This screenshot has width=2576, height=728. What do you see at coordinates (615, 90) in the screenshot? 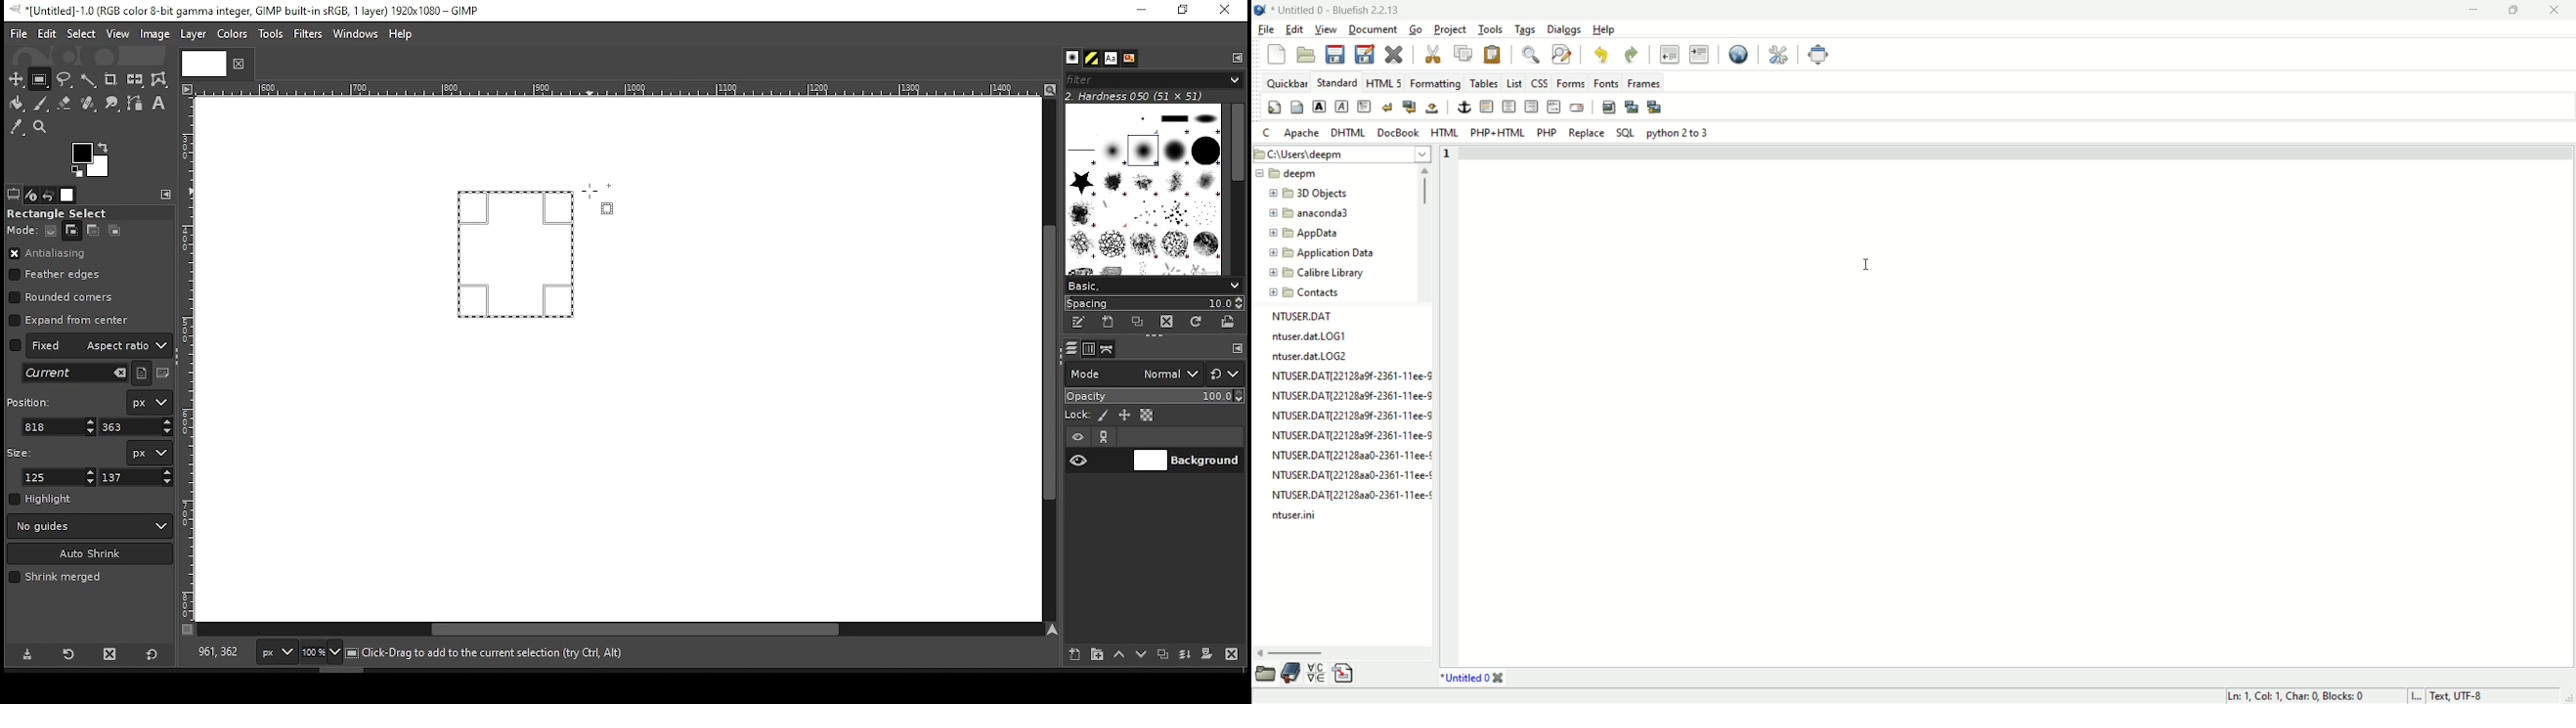
I see `` at bounding box center [615, 90].